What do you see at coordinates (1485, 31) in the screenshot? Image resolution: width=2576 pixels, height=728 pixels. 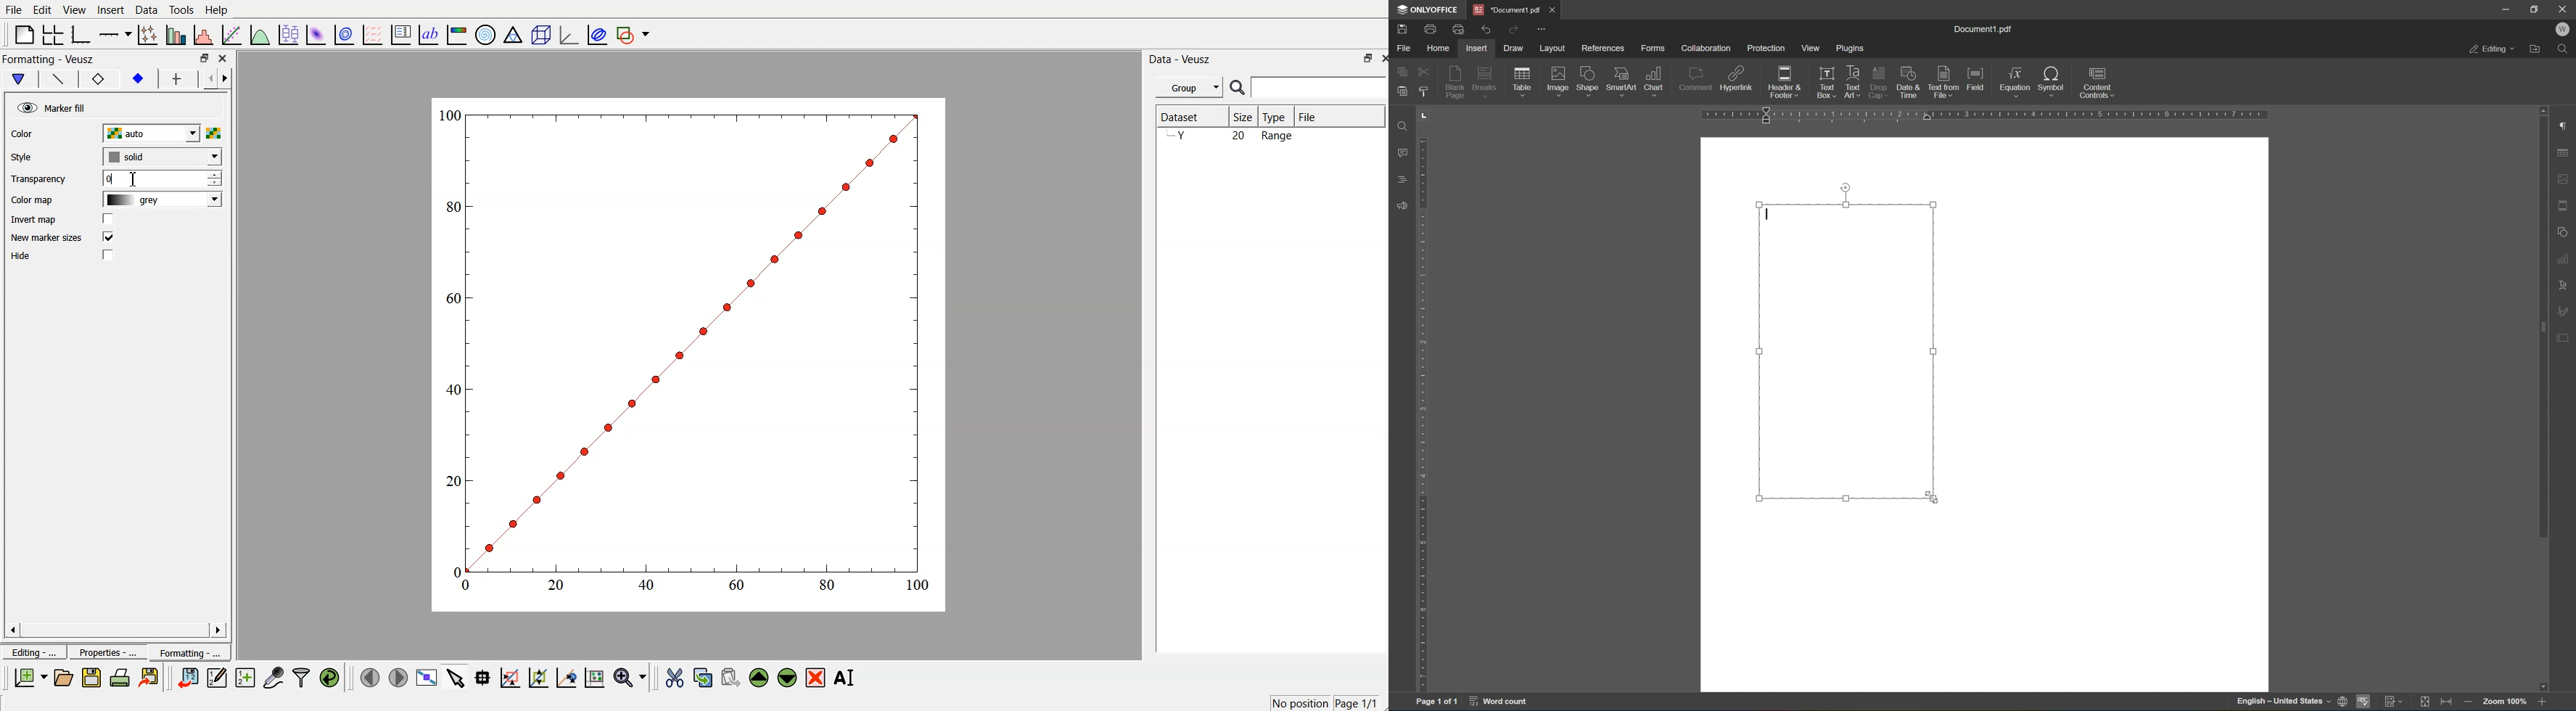 I see `Undo` at bounding box center [1485, 31].